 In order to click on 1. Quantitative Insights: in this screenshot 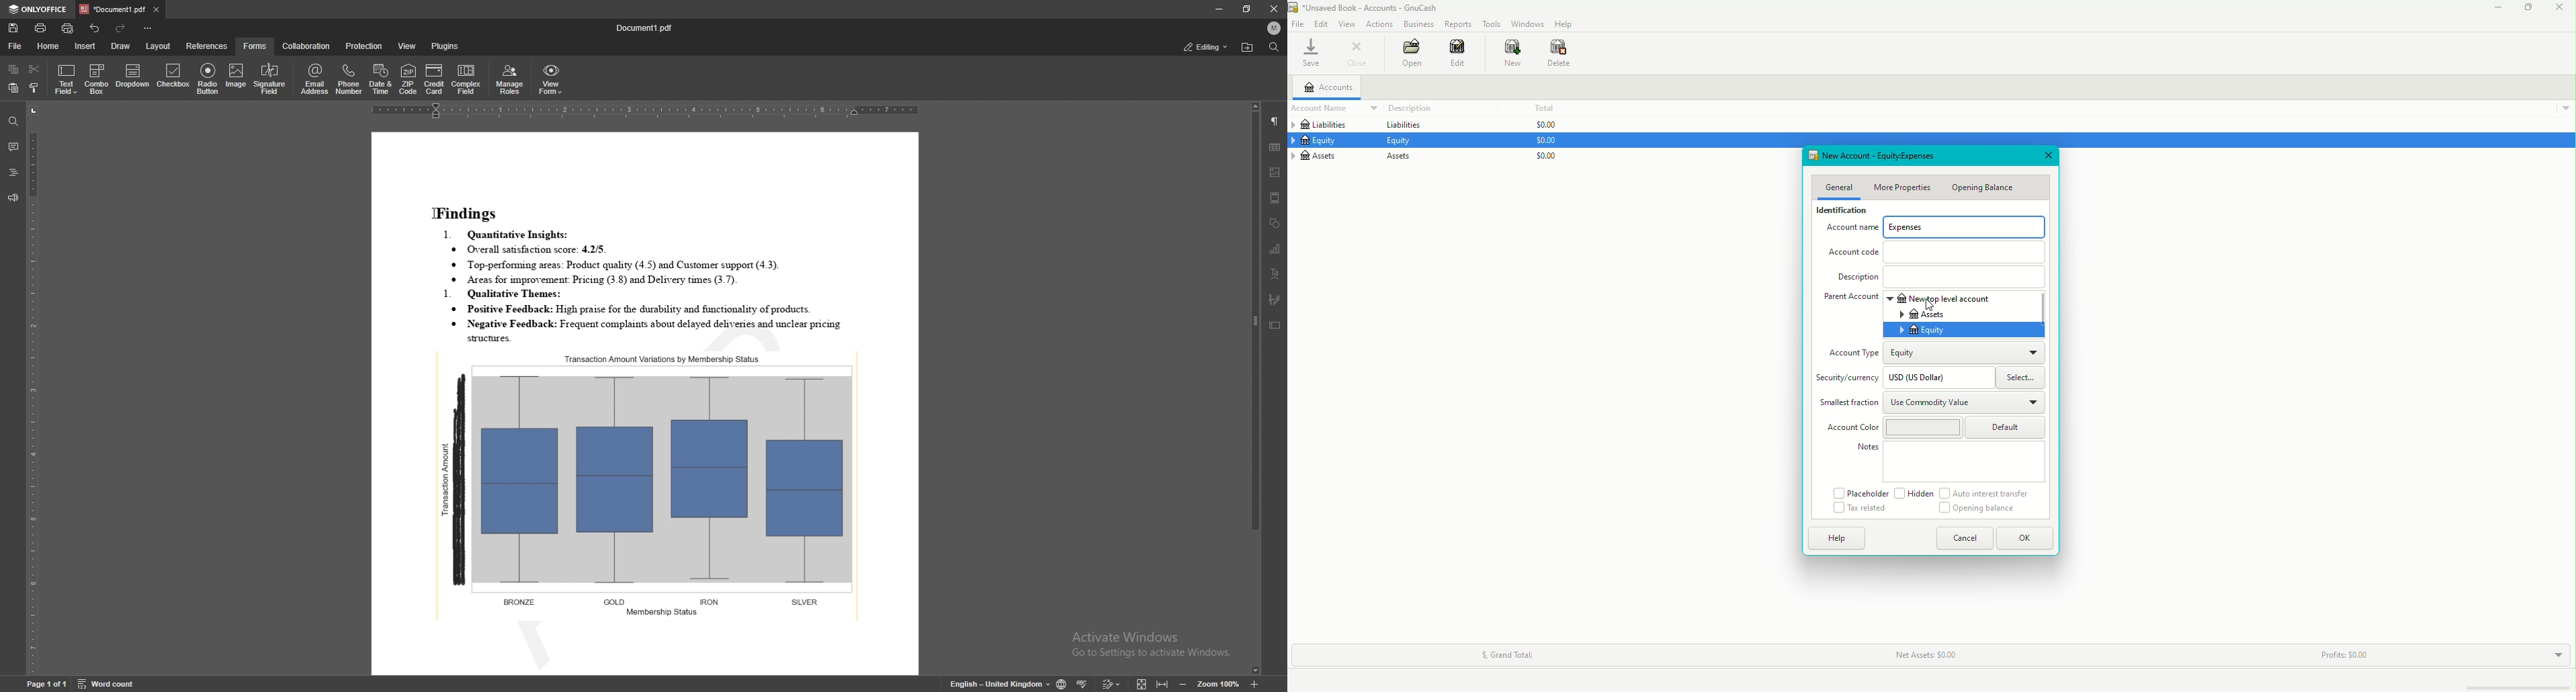, I will do `click(510, 234)`.